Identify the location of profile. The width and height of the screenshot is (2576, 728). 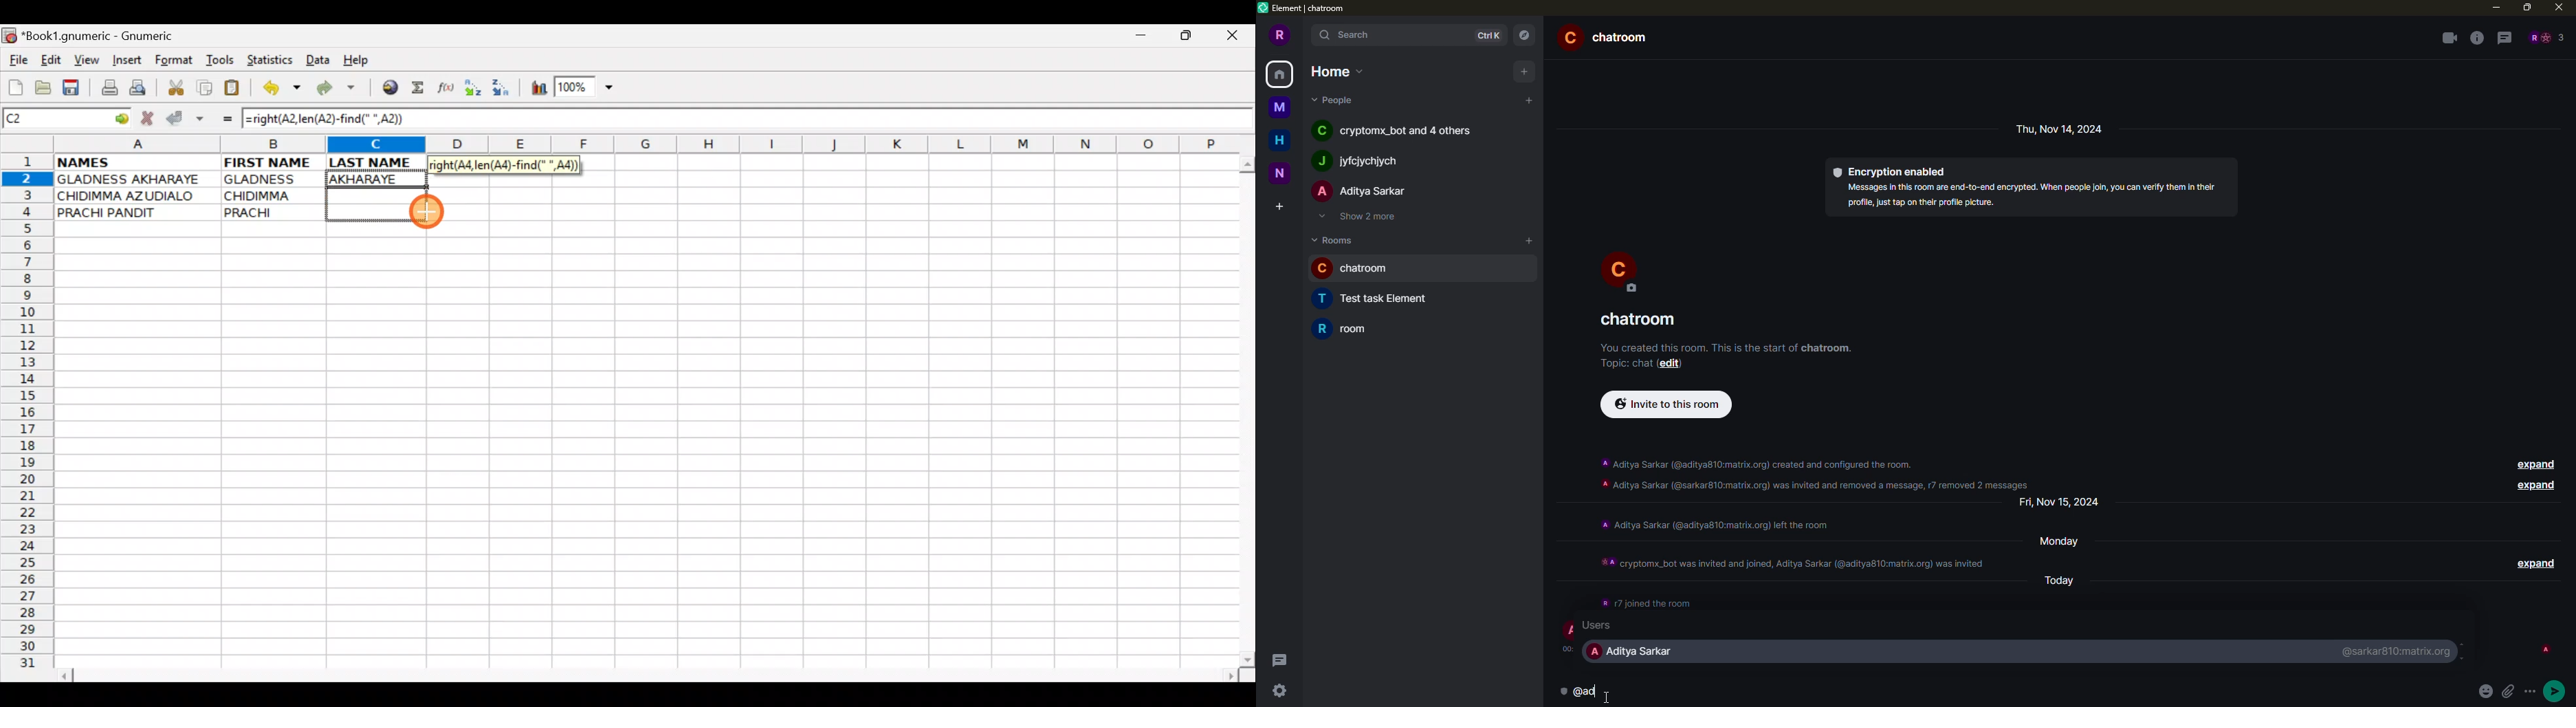
(1620, 270).